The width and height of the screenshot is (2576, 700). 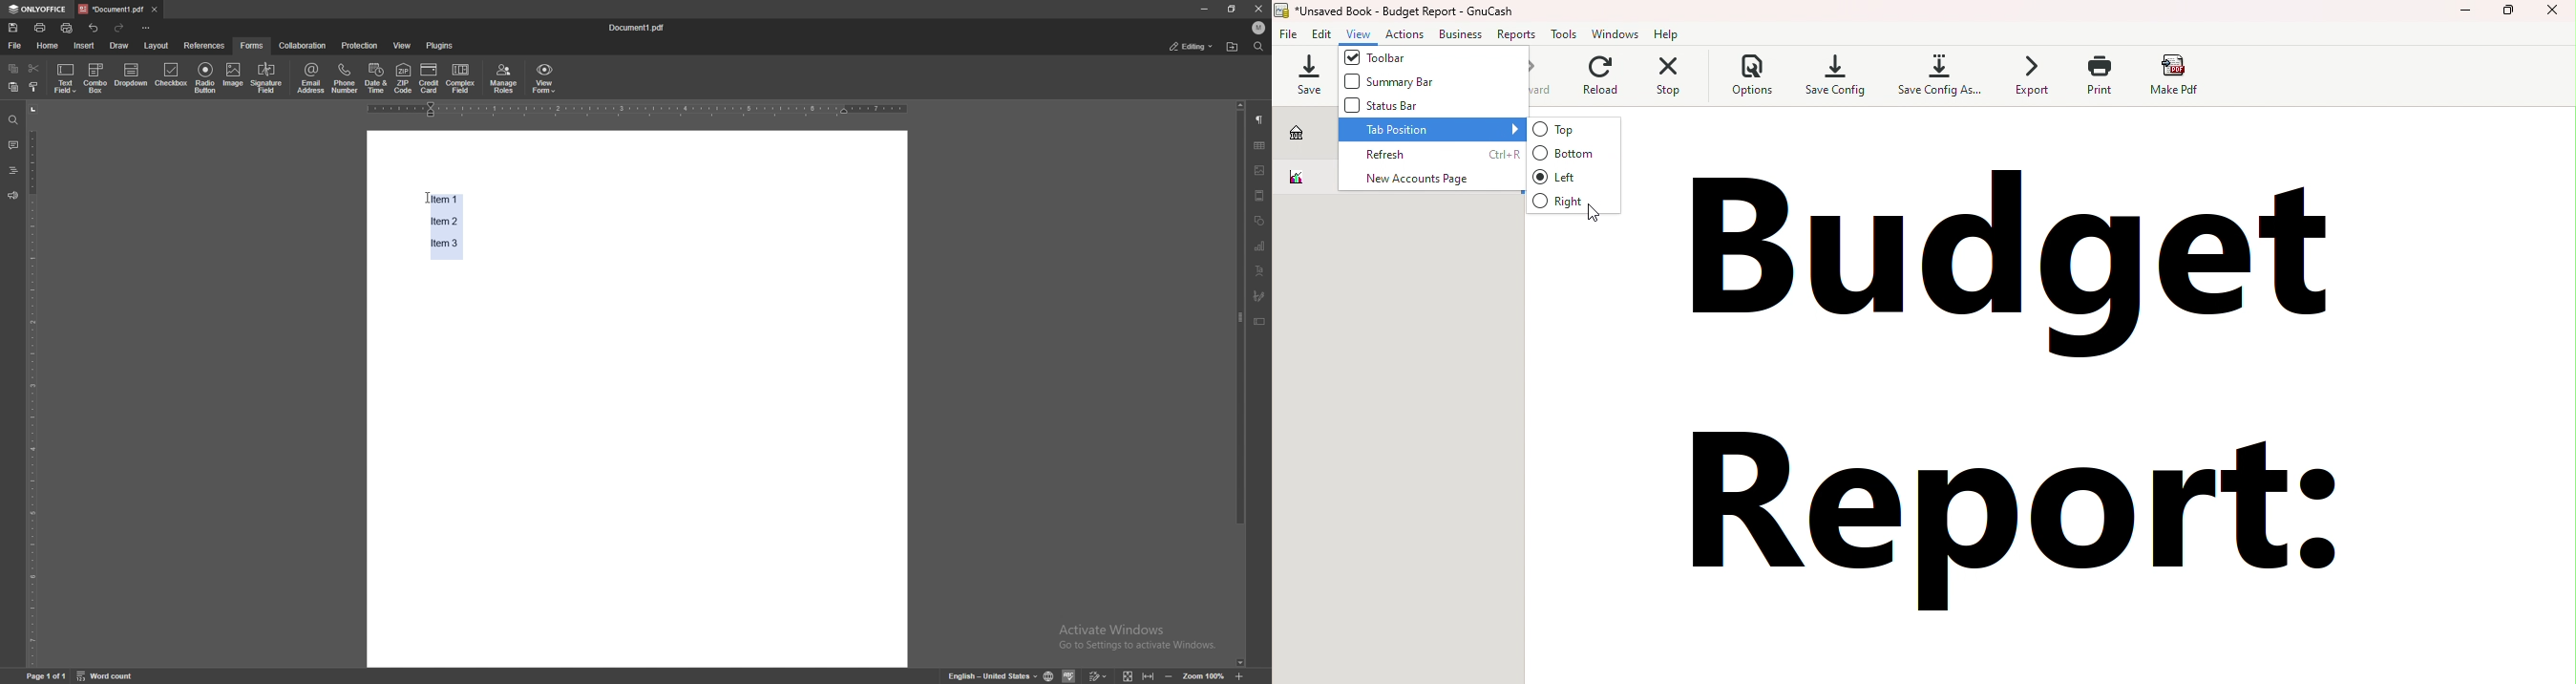 What do you see at coordinates (1831, 75) in the screenshot?
I see `Save config` at bounding box center [1831, 75].